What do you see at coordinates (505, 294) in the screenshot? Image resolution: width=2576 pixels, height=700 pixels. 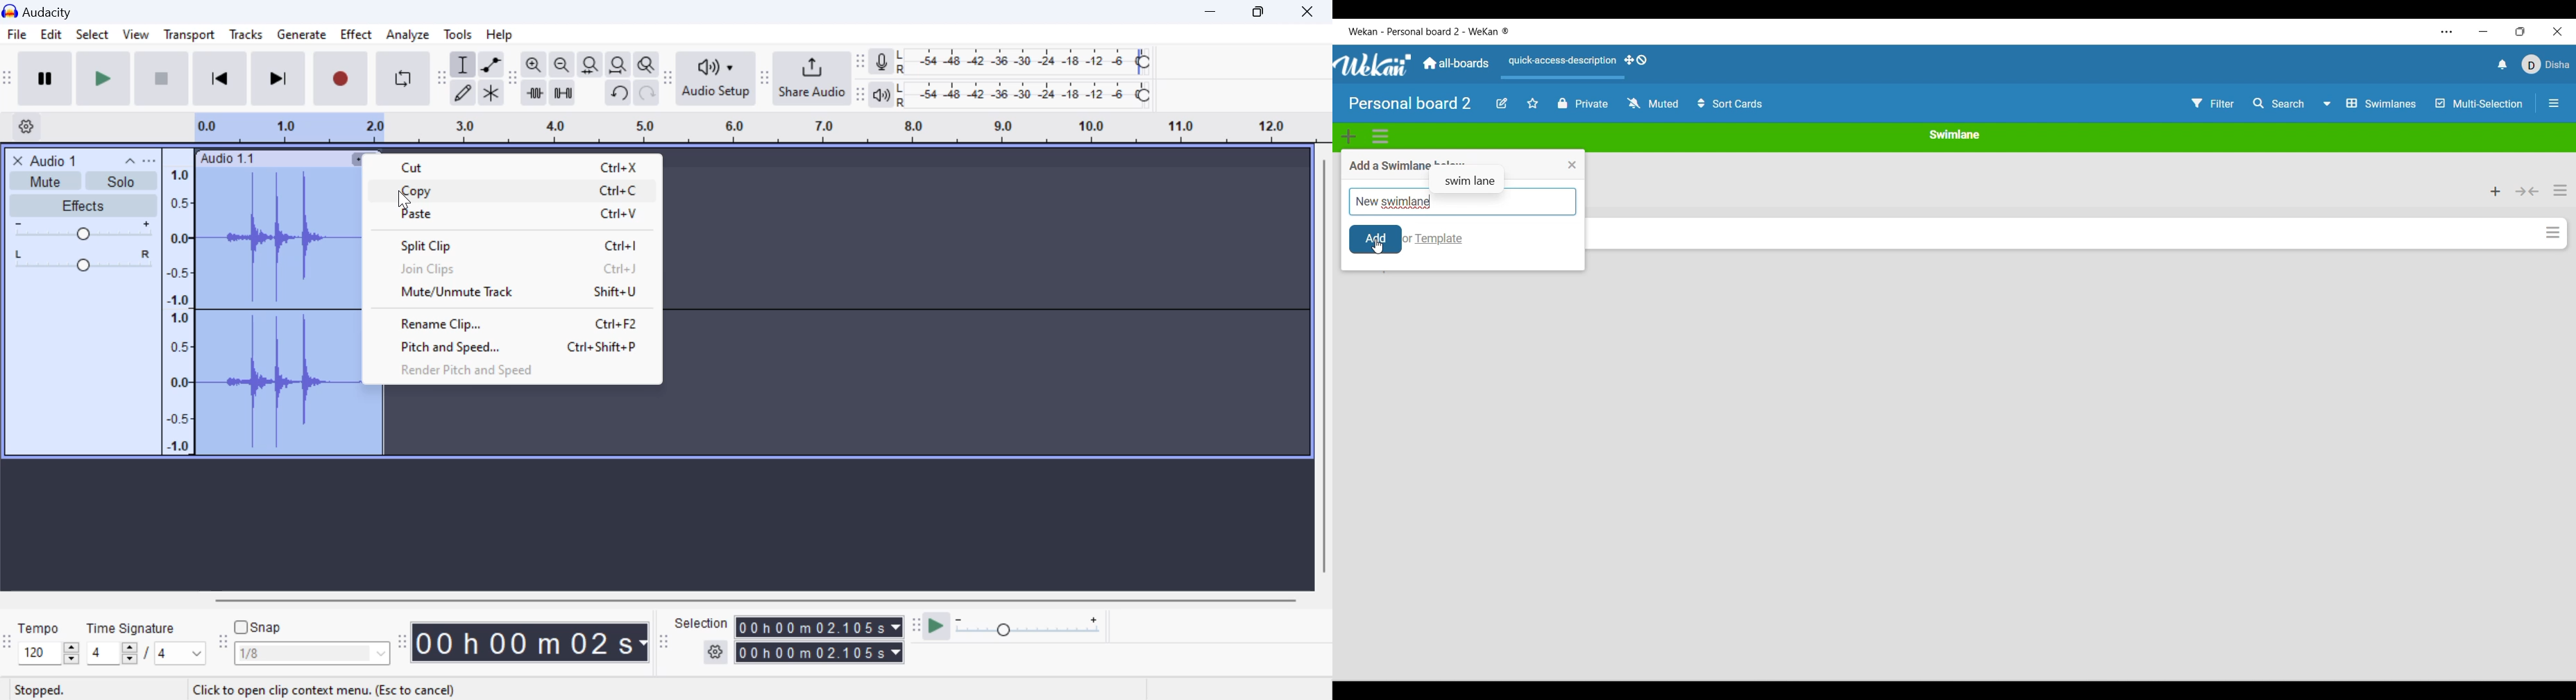 I see `Mute/Unmute Track` at bounding box center [505, 294].